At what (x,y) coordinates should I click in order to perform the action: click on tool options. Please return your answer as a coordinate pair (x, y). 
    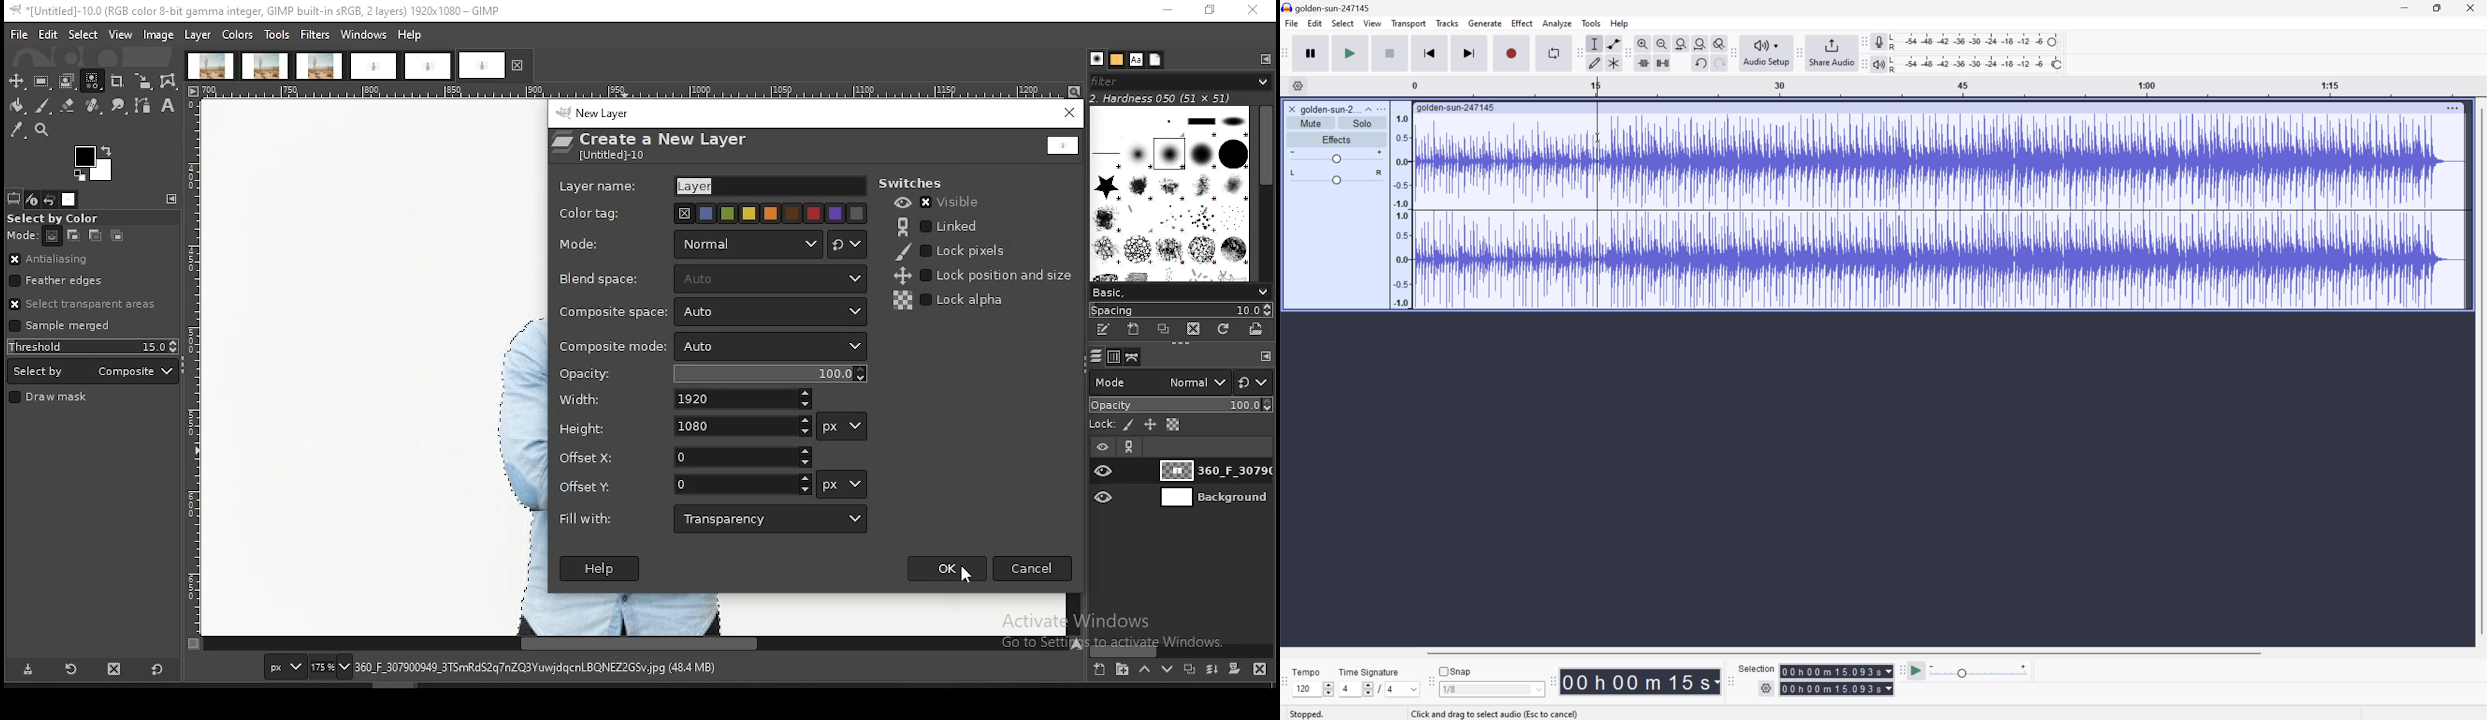
    Looking at the image, I should click on (14, 199).